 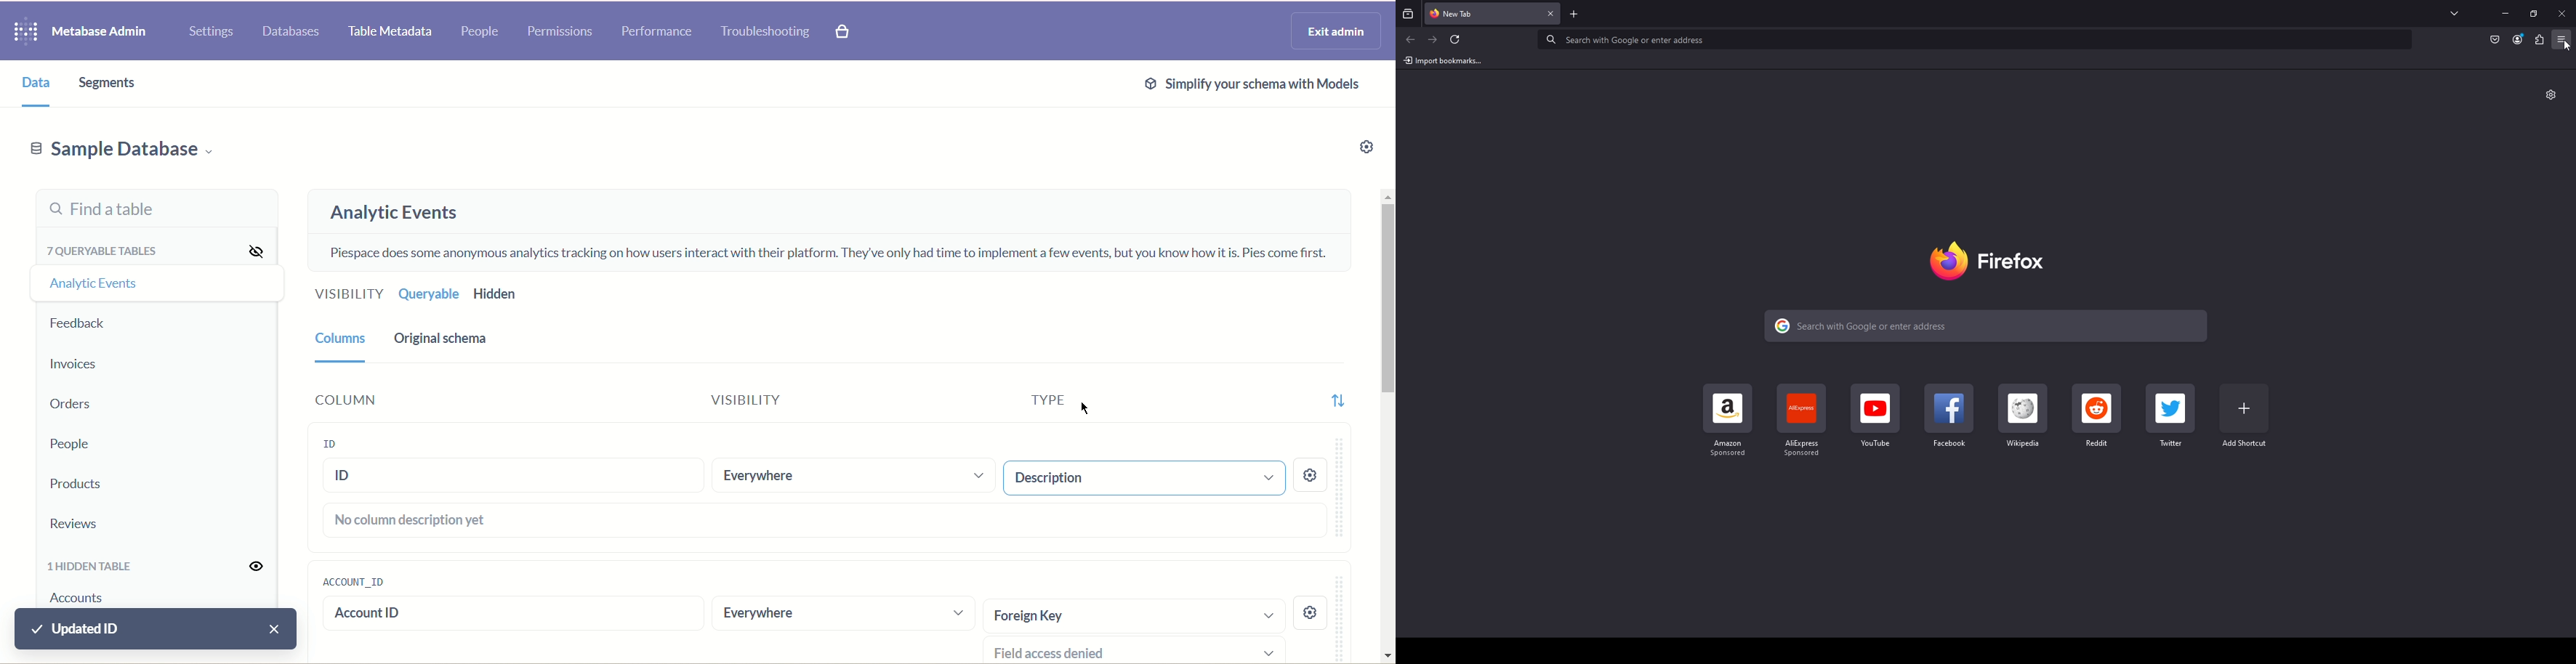 What do you see at coordinates (2494, 41) in the screenshot?
I see `Save to pocket` at bounding box center [2494, 41].